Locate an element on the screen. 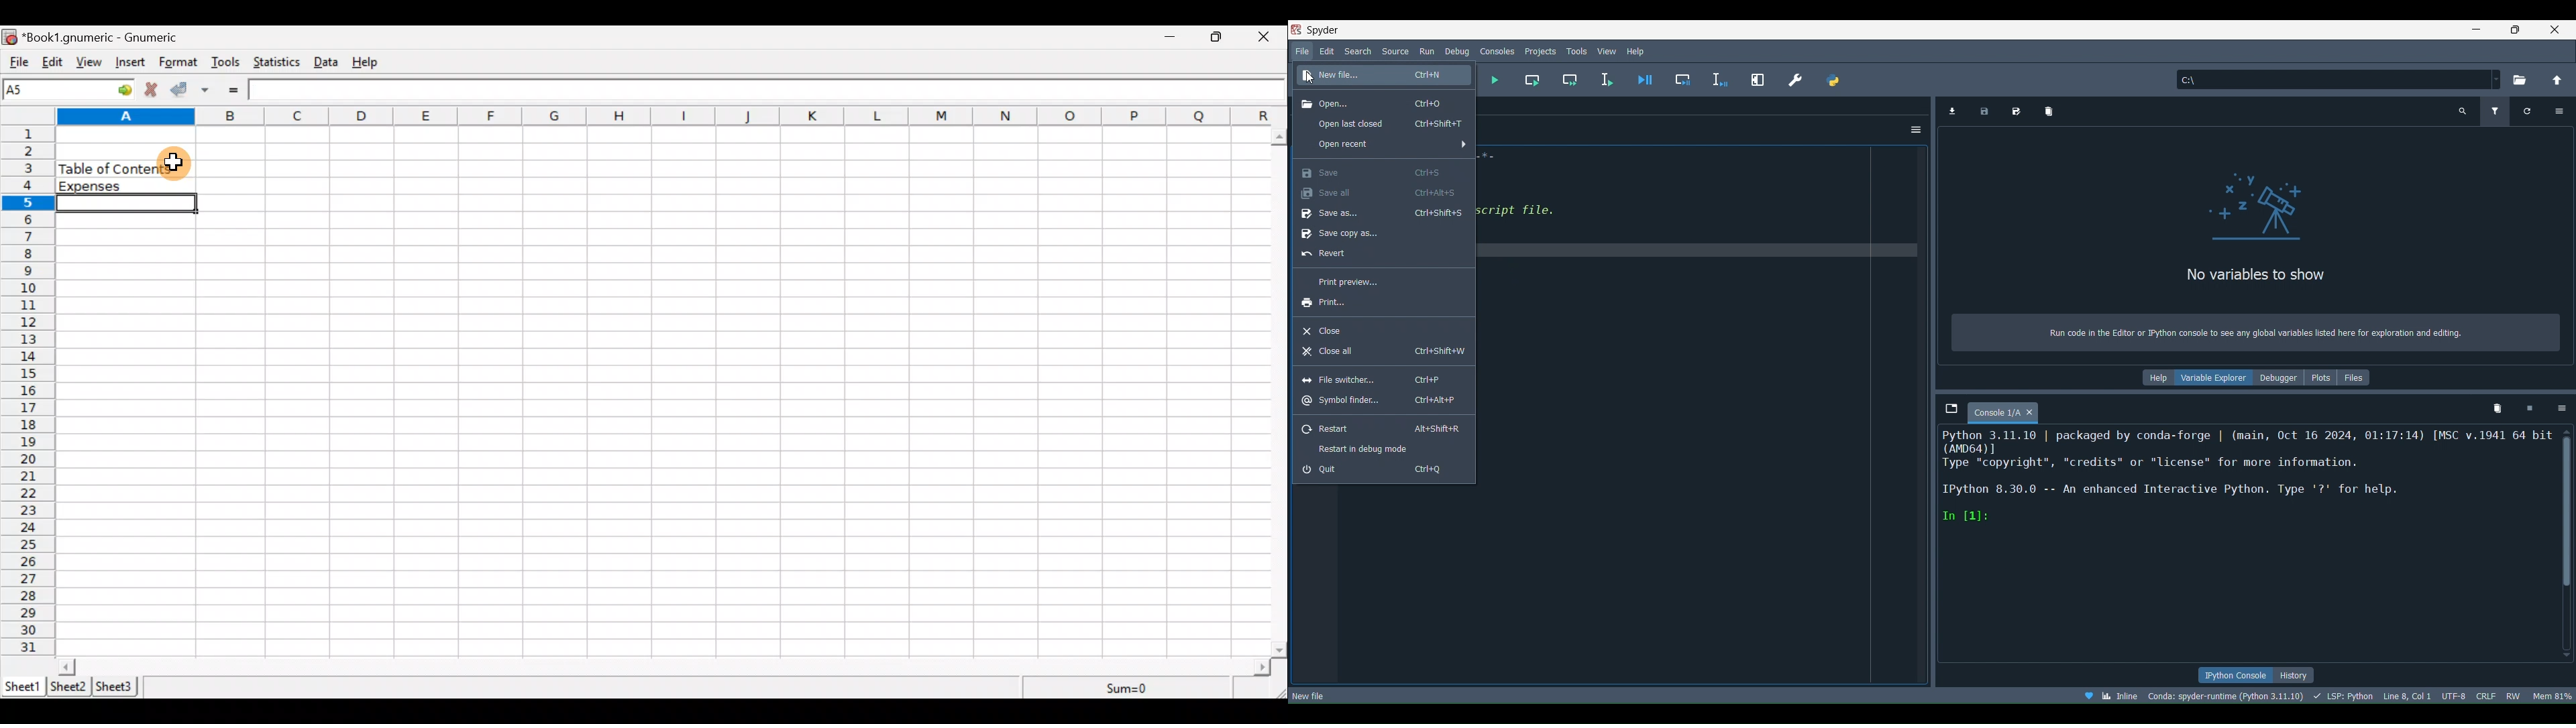 The width and height of the screenshot is (2576, 728). Run is located at coordinates (1424, 50).